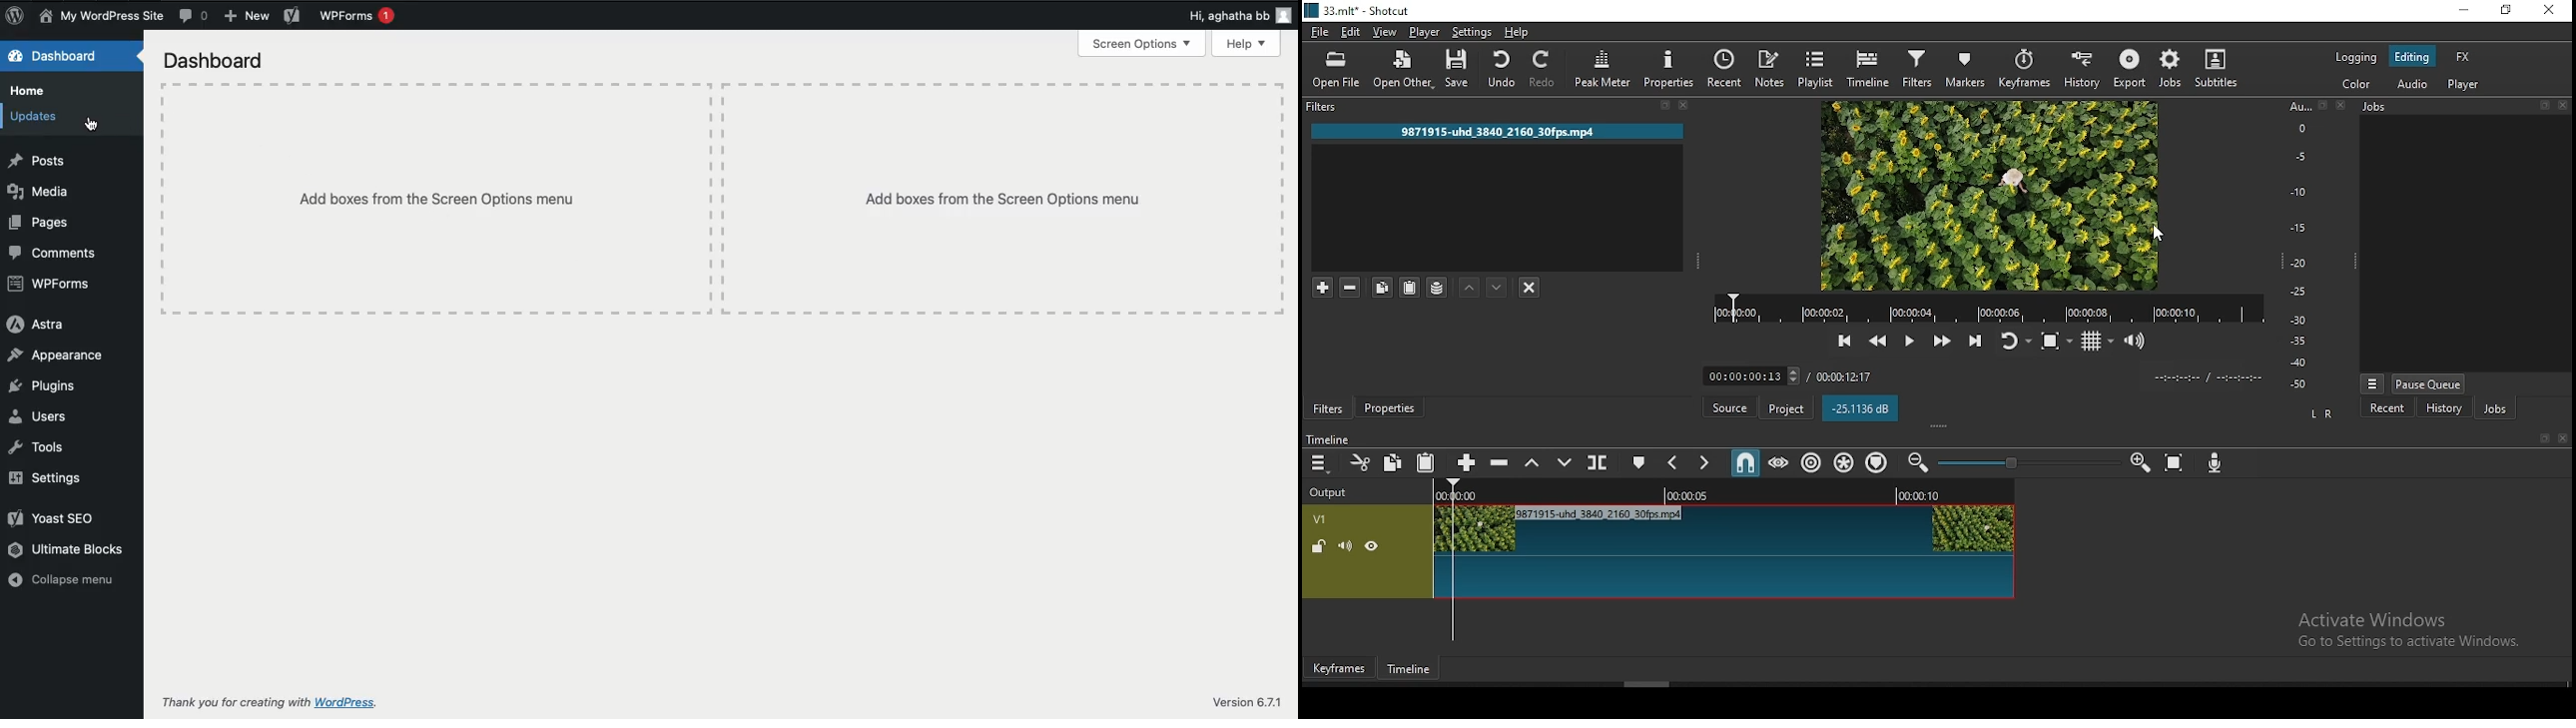 The image size is (2576, 728). What do you see at coordinates (1661, 105) in the screenshot?
I see `bookmark` at bounding box center [1661, 105].